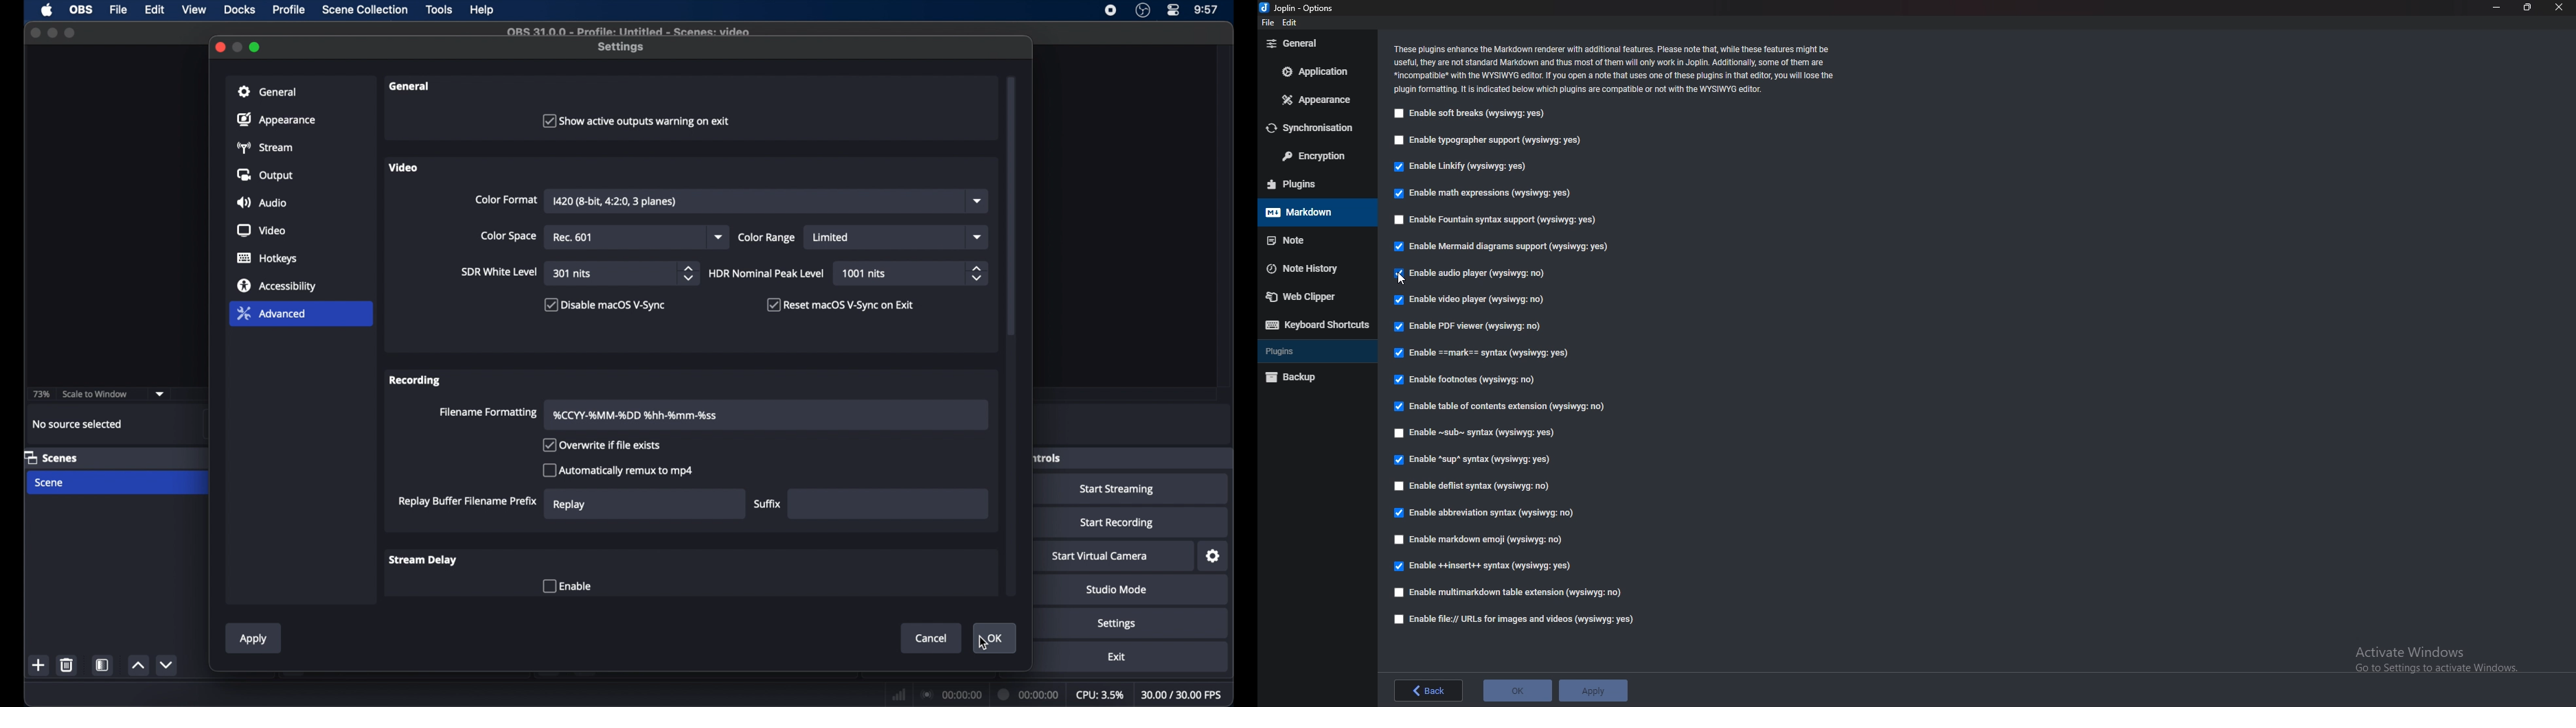  I want to click on settings, so click(622, 48).